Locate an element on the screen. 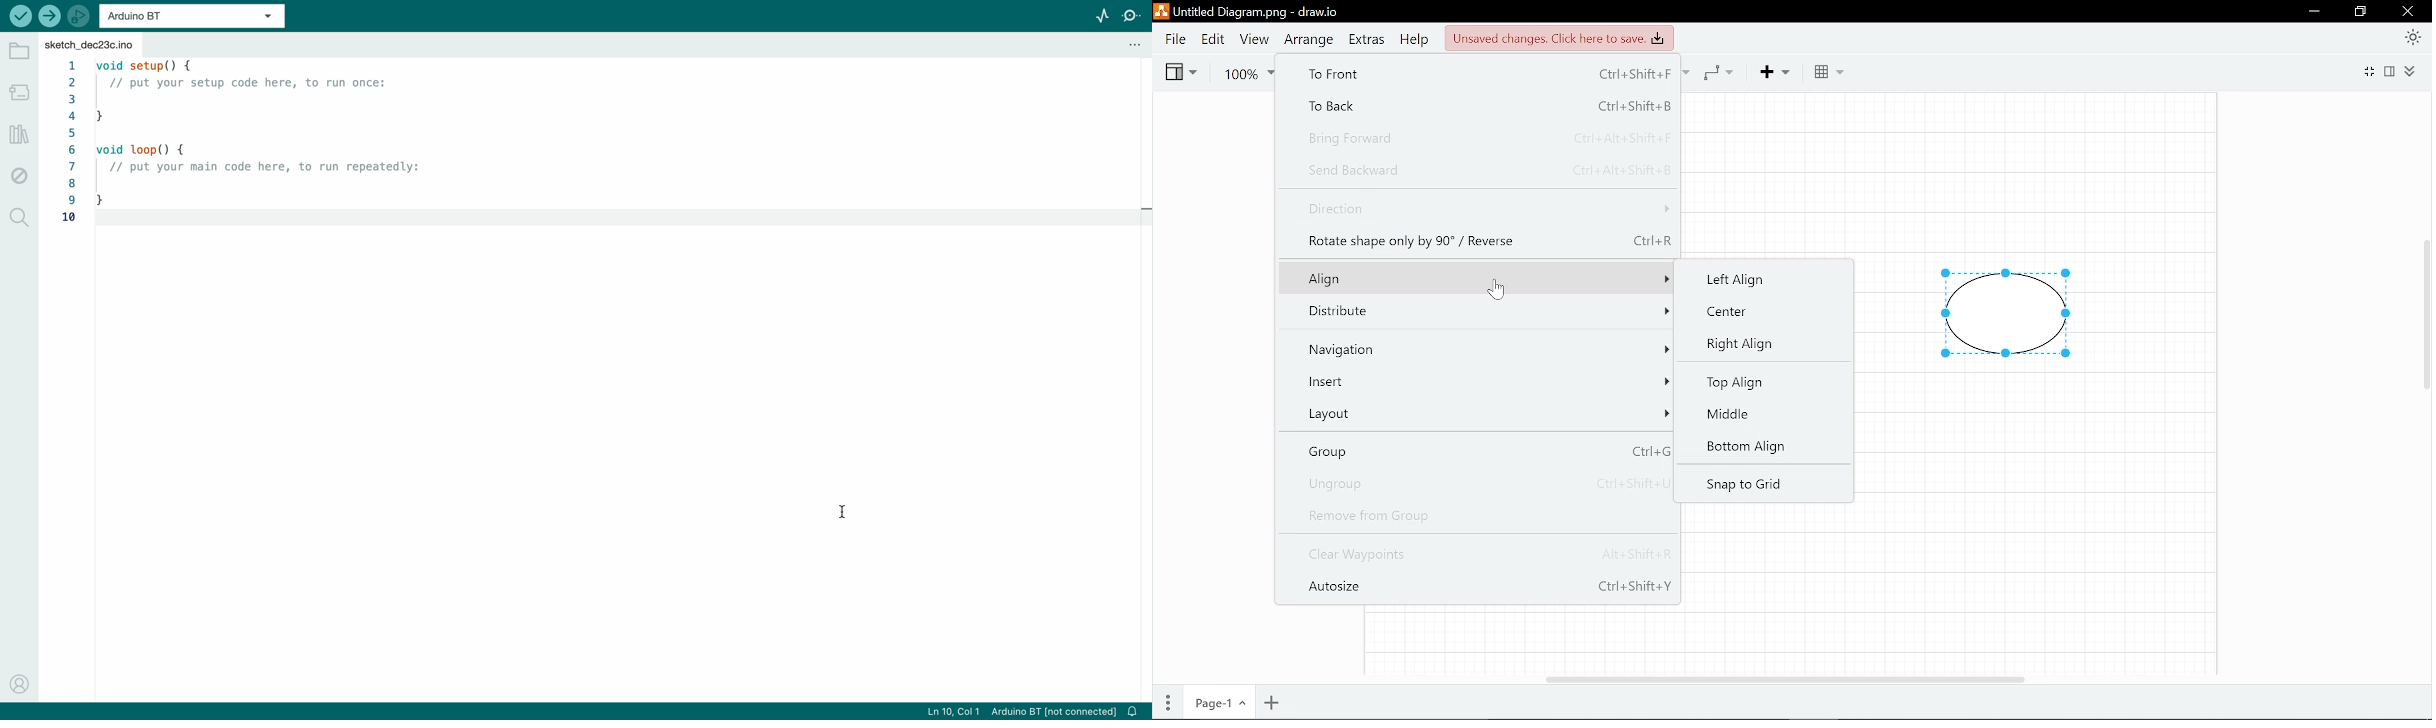 The width and height of the screenshot is (2436, 728). debug is located at coordinates (18, 177).